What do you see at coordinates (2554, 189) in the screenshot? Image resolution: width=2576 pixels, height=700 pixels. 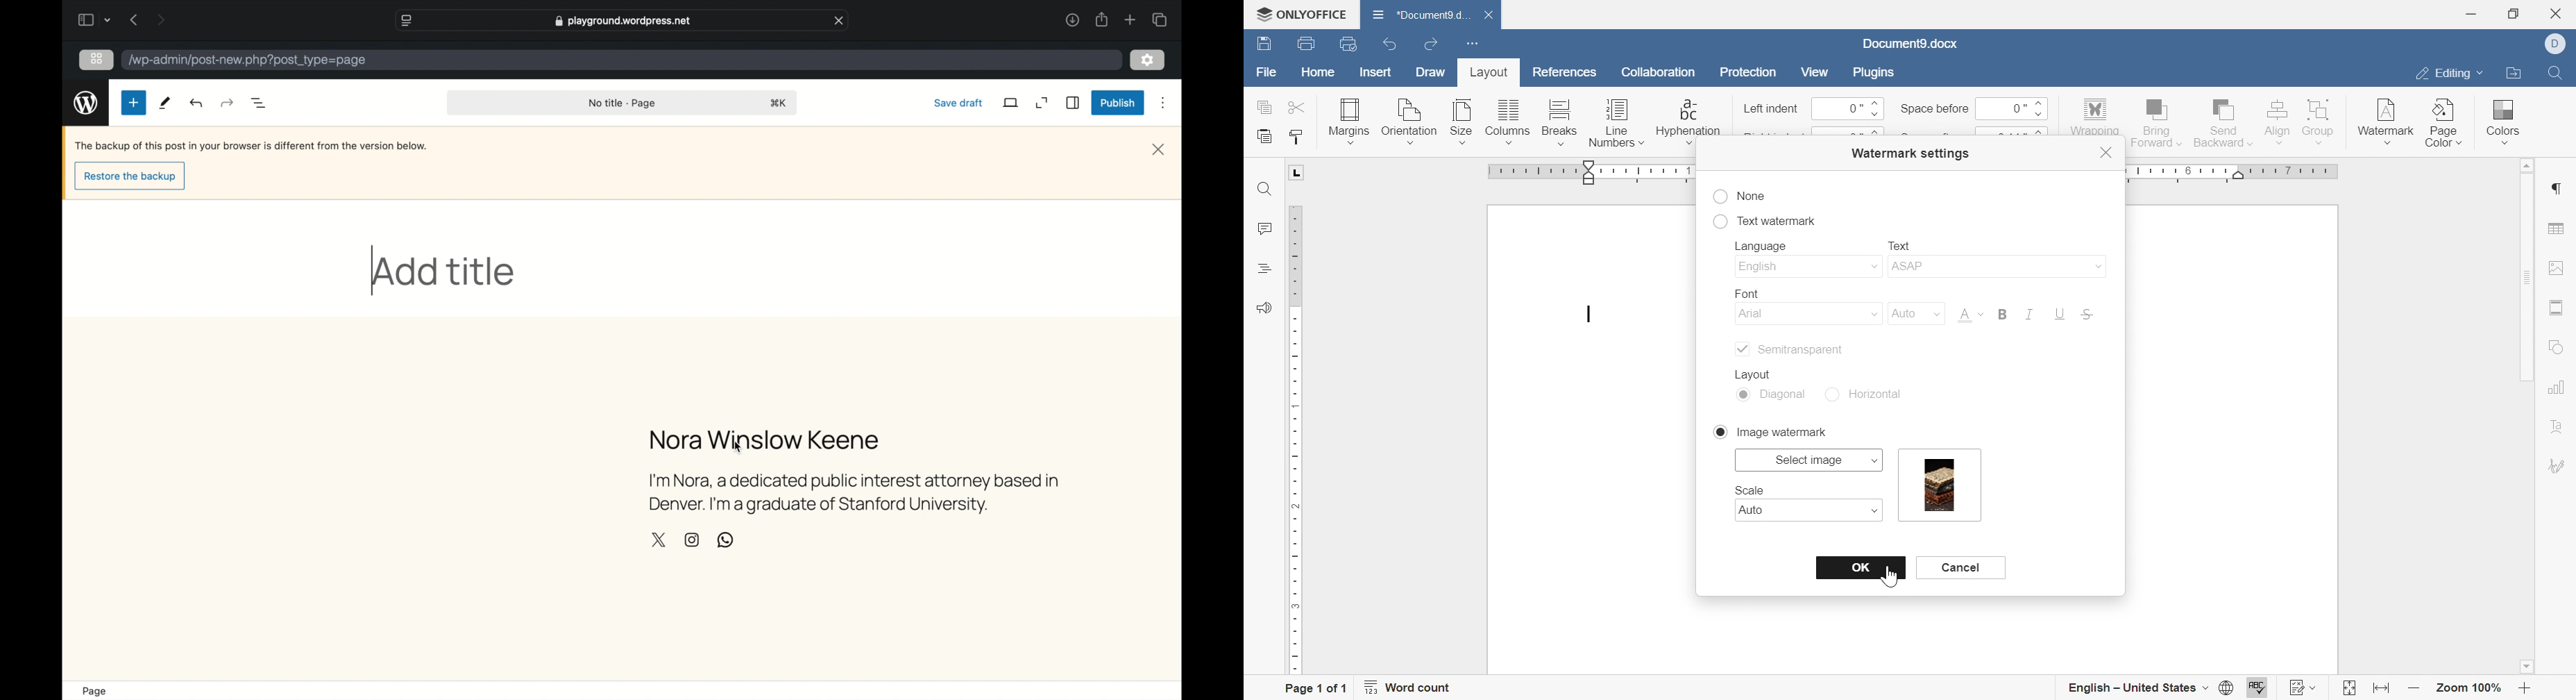 I see `paragraph settings` at bounding box center [2554, 189].